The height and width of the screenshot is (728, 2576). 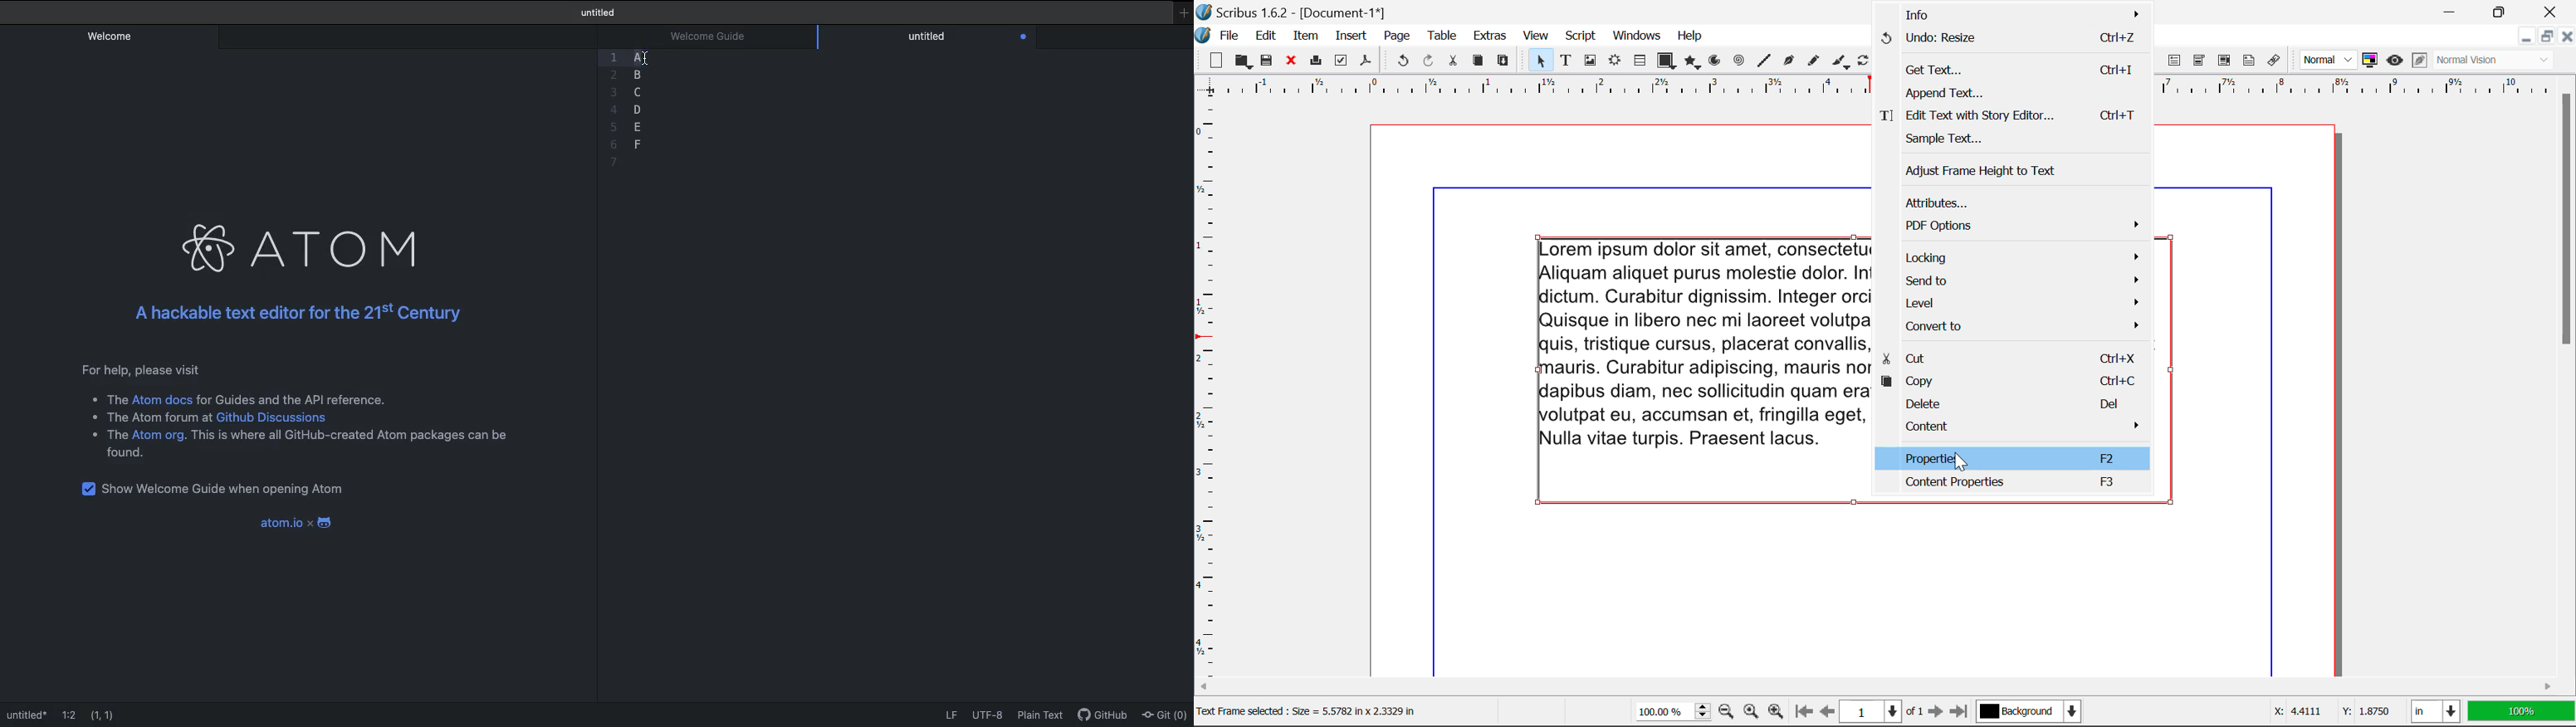 I want to click on Line, so click(x=1764, y=61).